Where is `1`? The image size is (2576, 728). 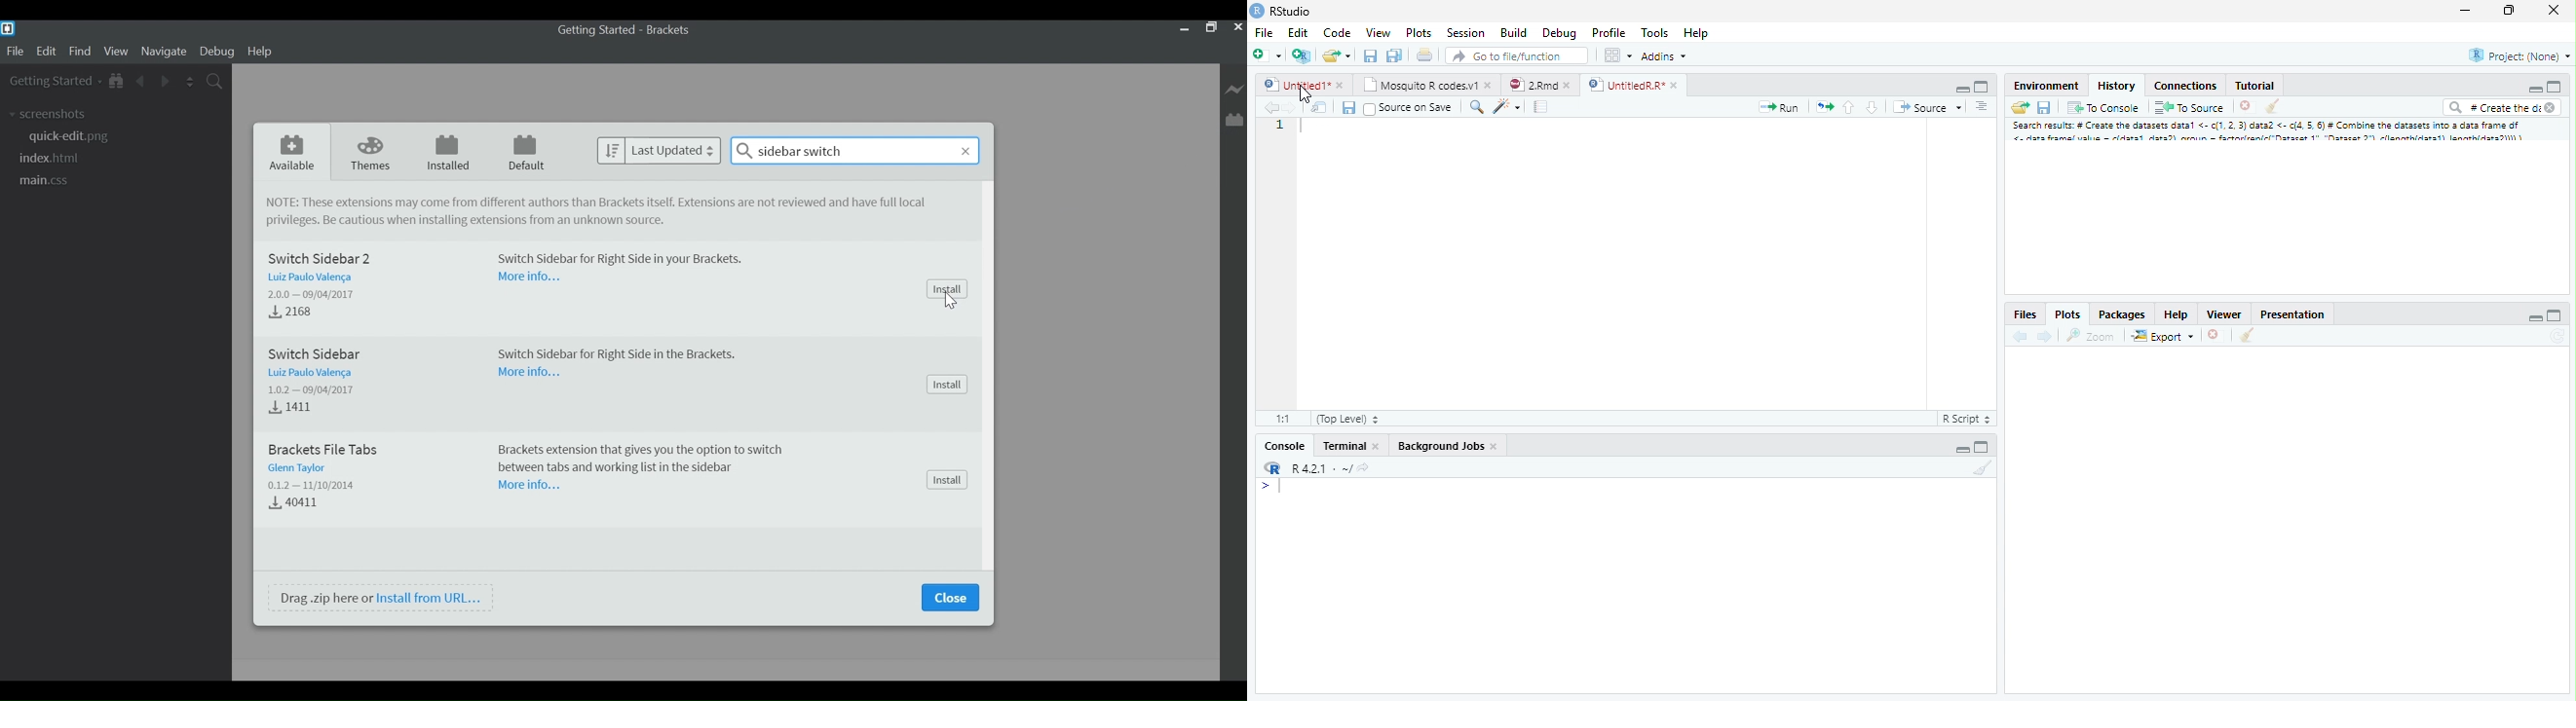 1 is located at coordinates (1280, 126).